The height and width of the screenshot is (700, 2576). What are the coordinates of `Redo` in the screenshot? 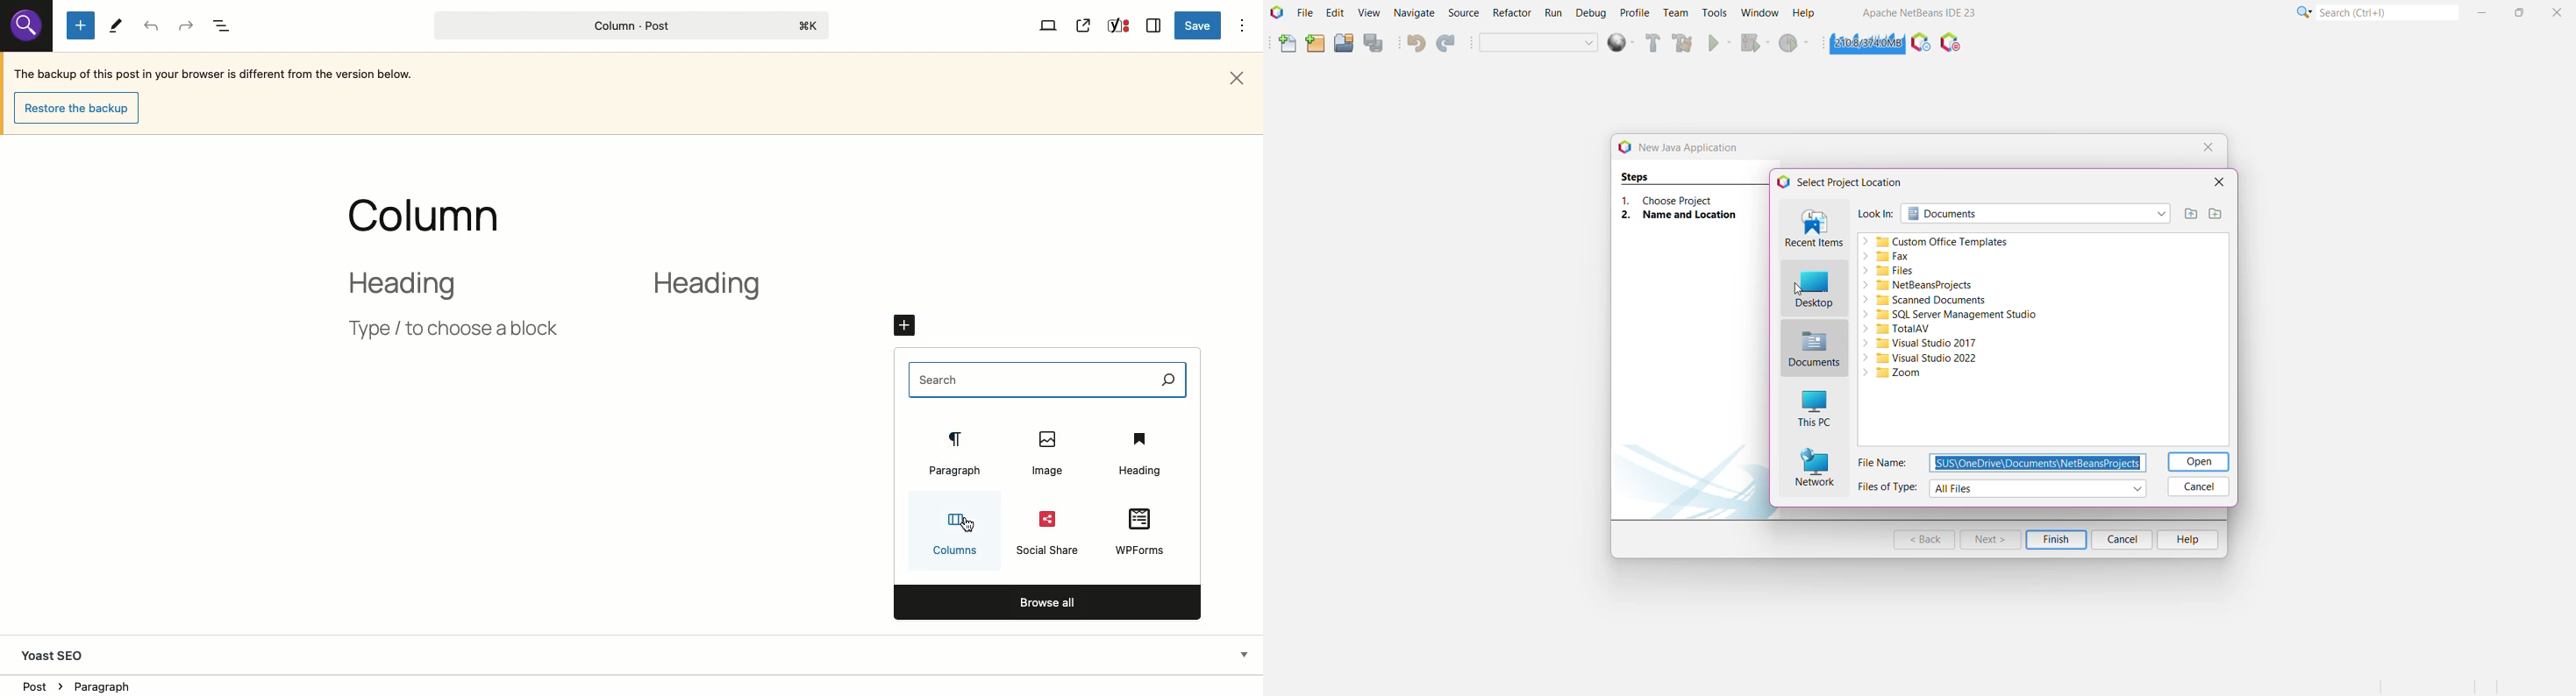 It's located at (187, 26).